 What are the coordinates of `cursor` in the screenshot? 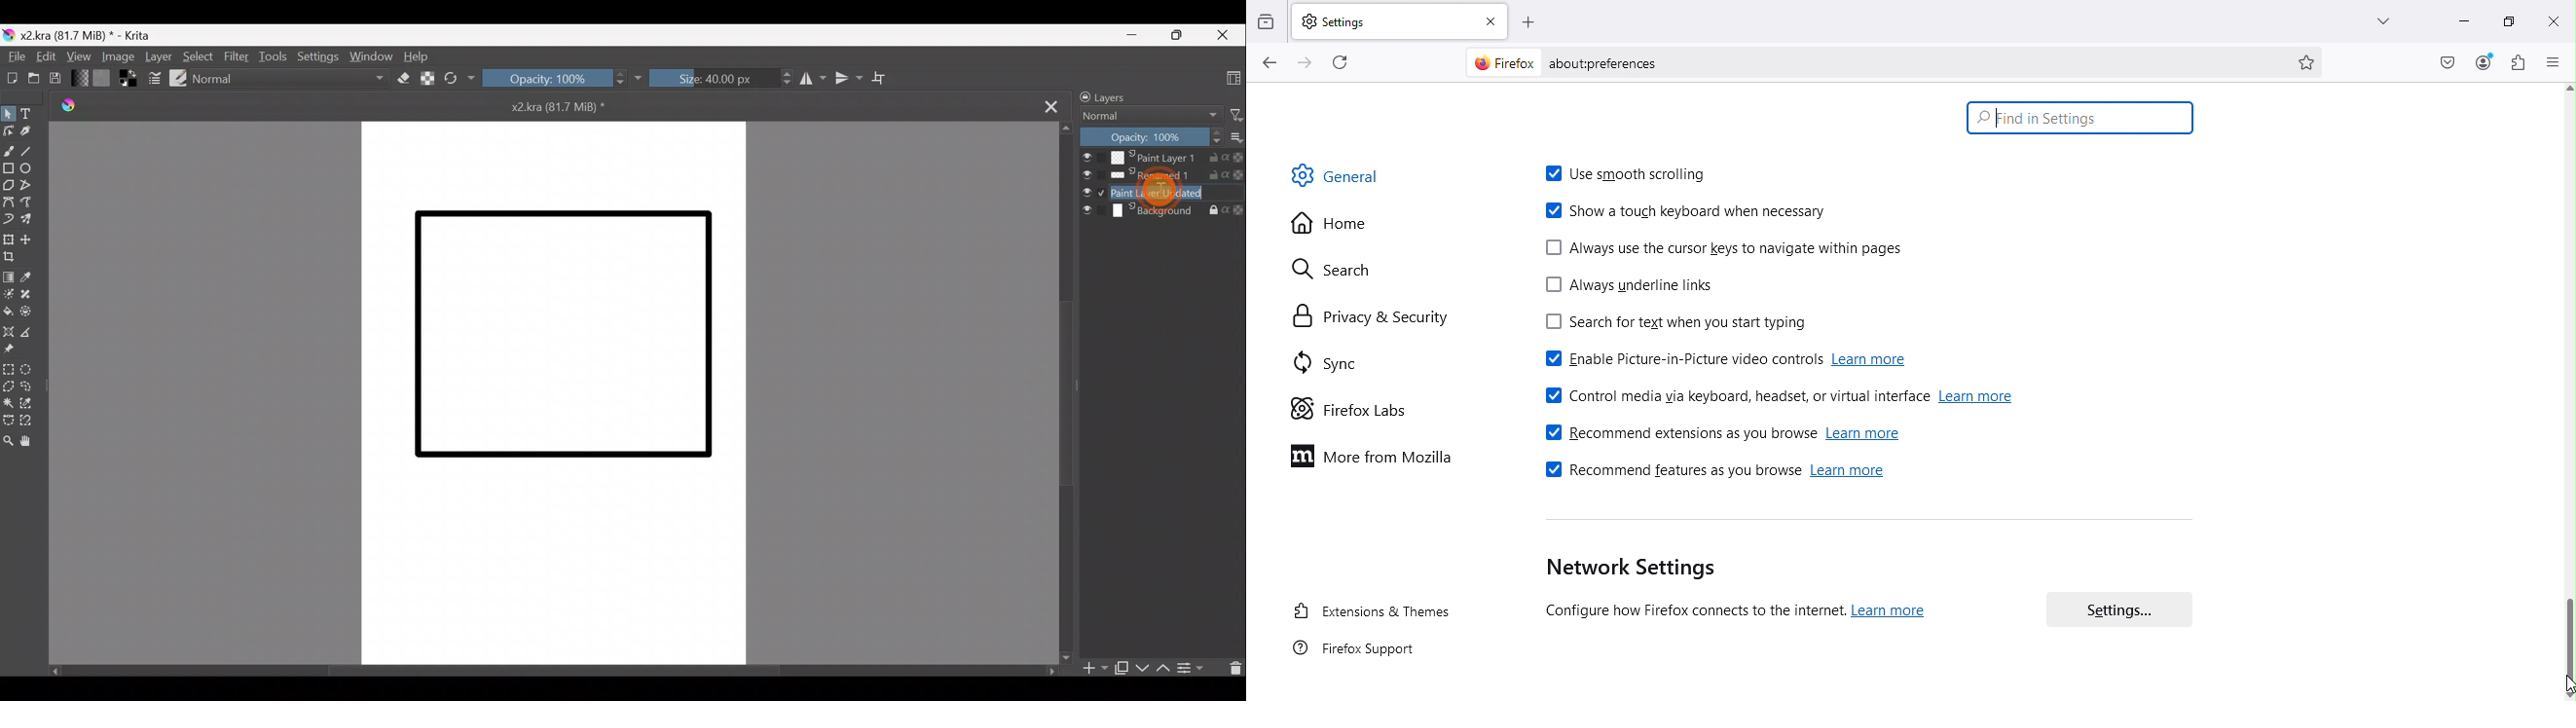 It's located at (2562, 686).